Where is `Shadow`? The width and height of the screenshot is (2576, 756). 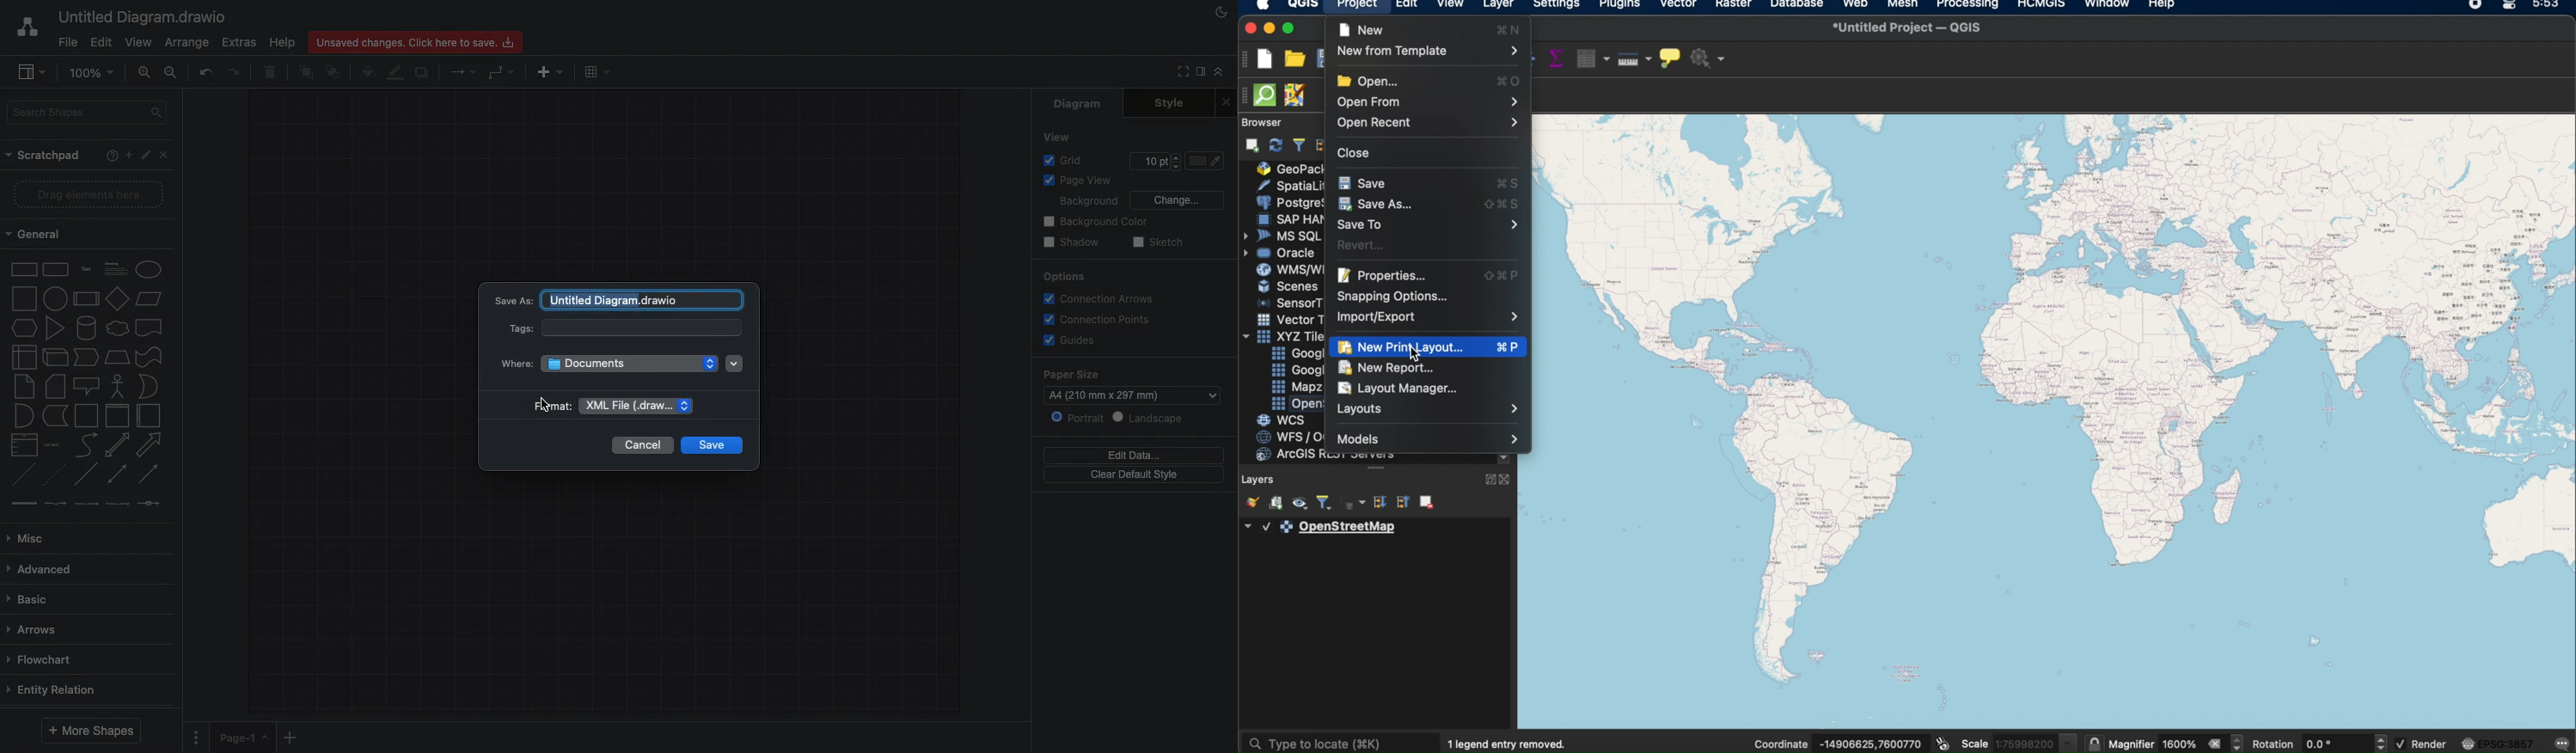 Shadow is located at coordinates (422, 73).